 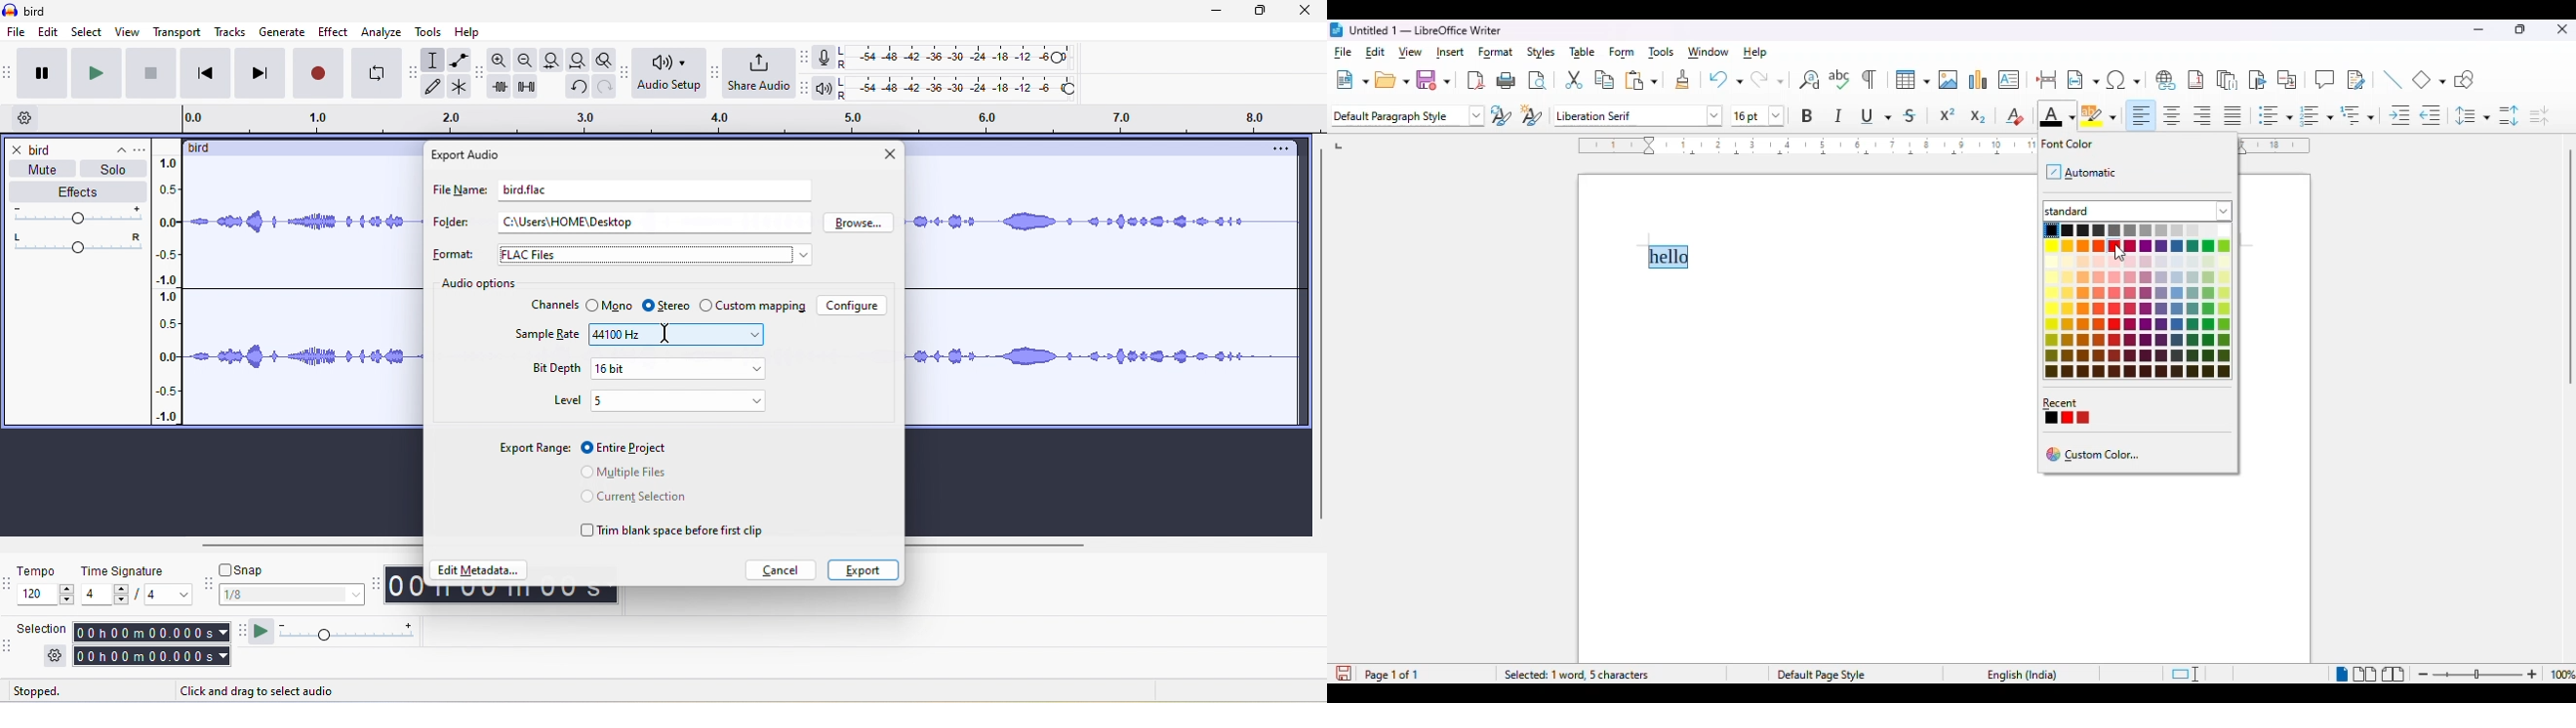 What do you see at coordinates (2394, 676) in the screenshot?
I see `book view` at bounding box center [2394, 676].